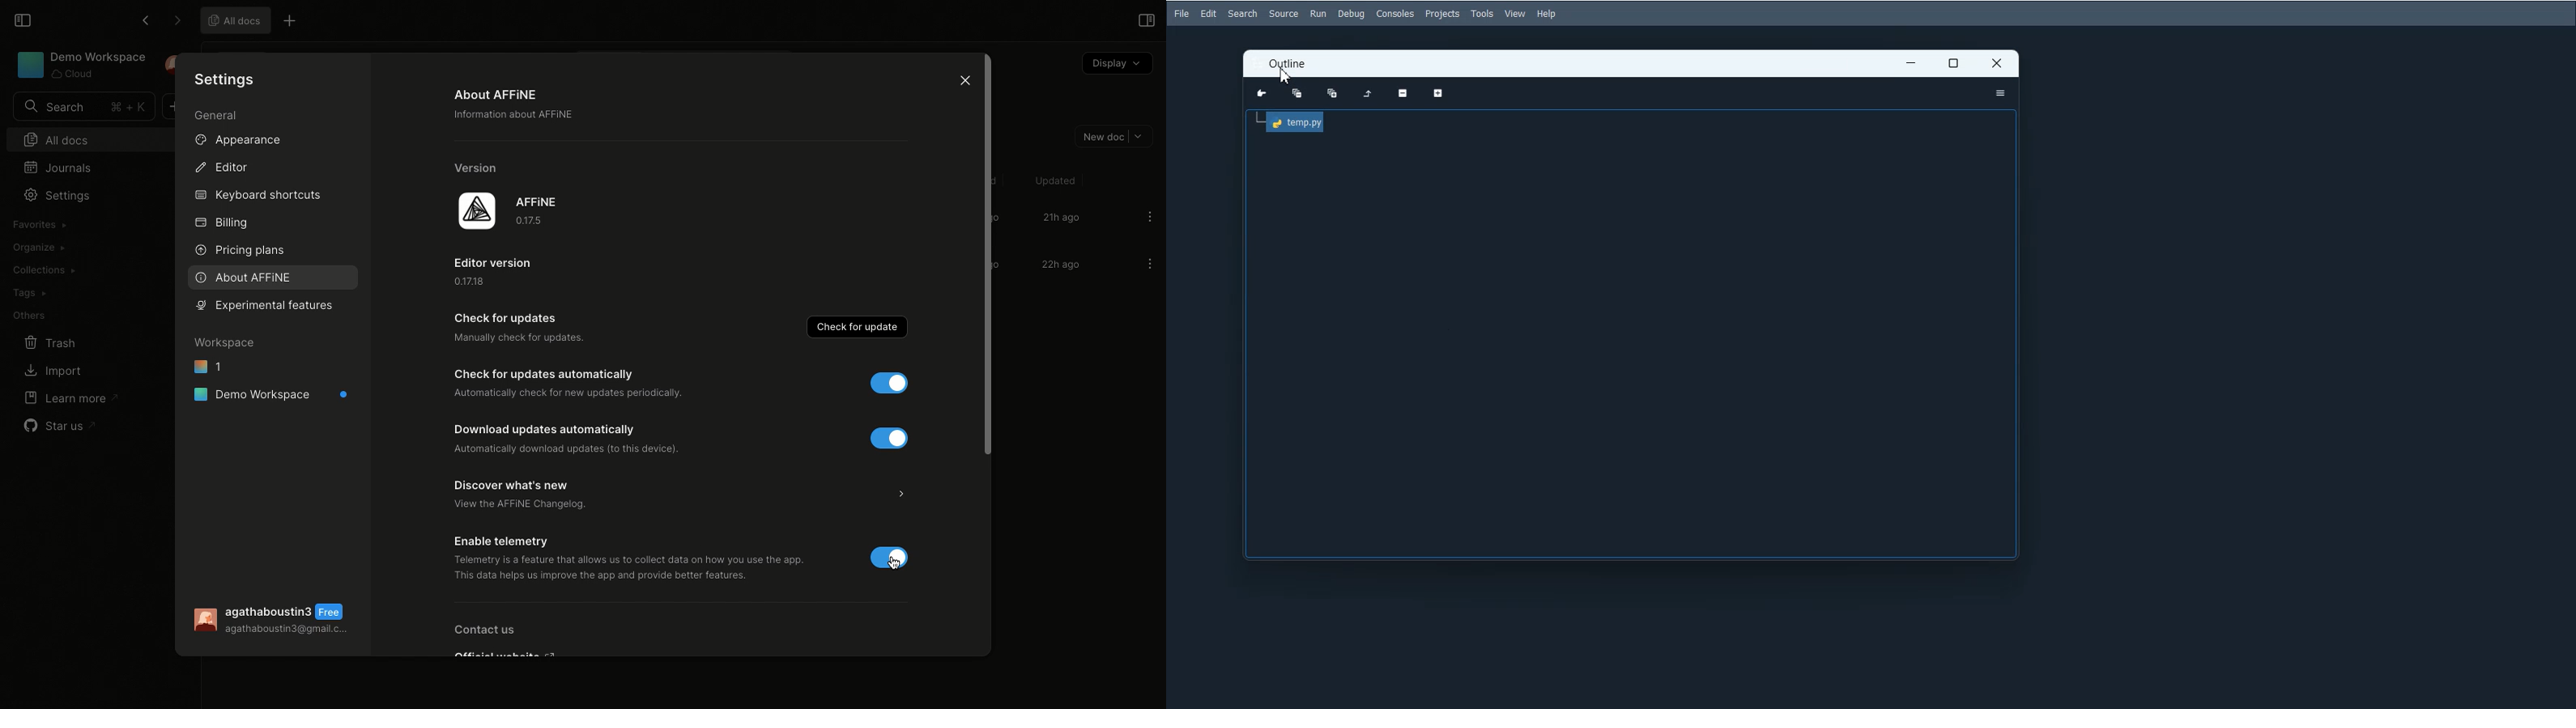 The height and width of the screenshot is (728, 2576). I want to click on Debug, so click(1352, 14).